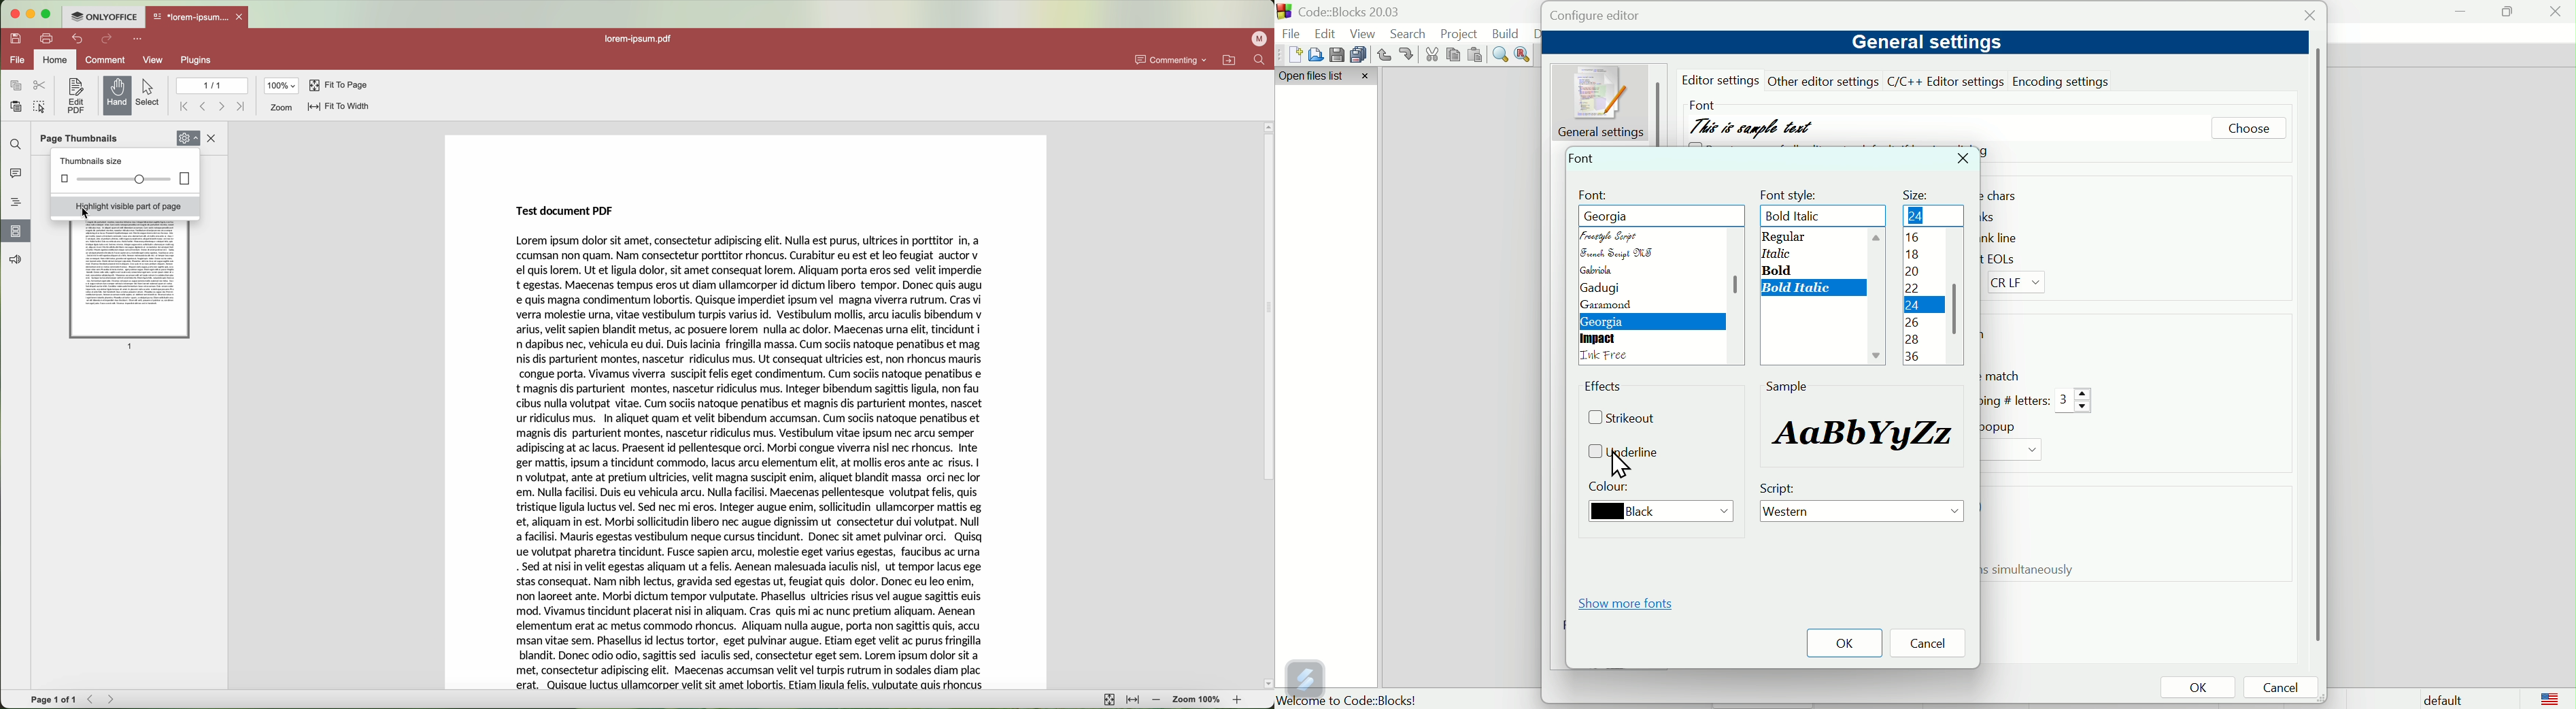 Image resolution: width=2576 pixels, height=728 pixels. Describe the element at coordinates (1723, 80) in the screenshot. I see `editor settings` at that location.